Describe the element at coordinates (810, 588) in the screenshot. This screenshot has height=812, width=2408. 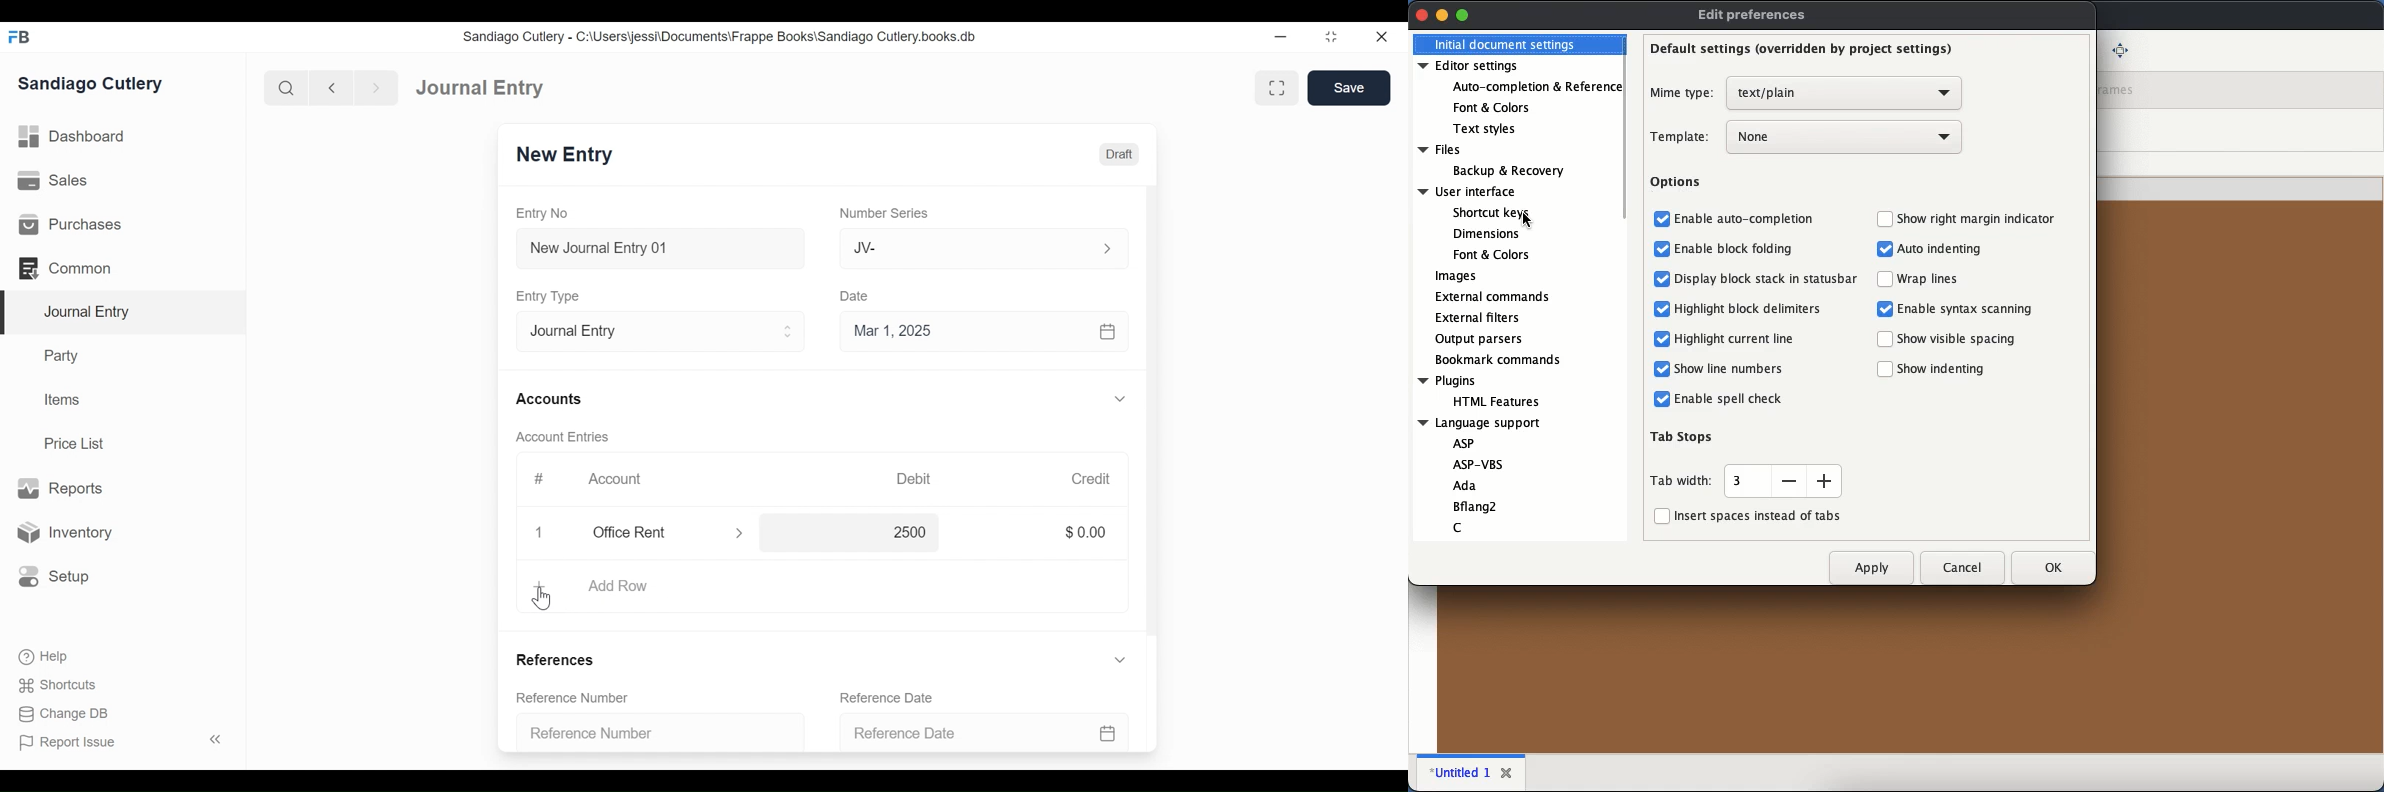
I see `Add Row` at that location.